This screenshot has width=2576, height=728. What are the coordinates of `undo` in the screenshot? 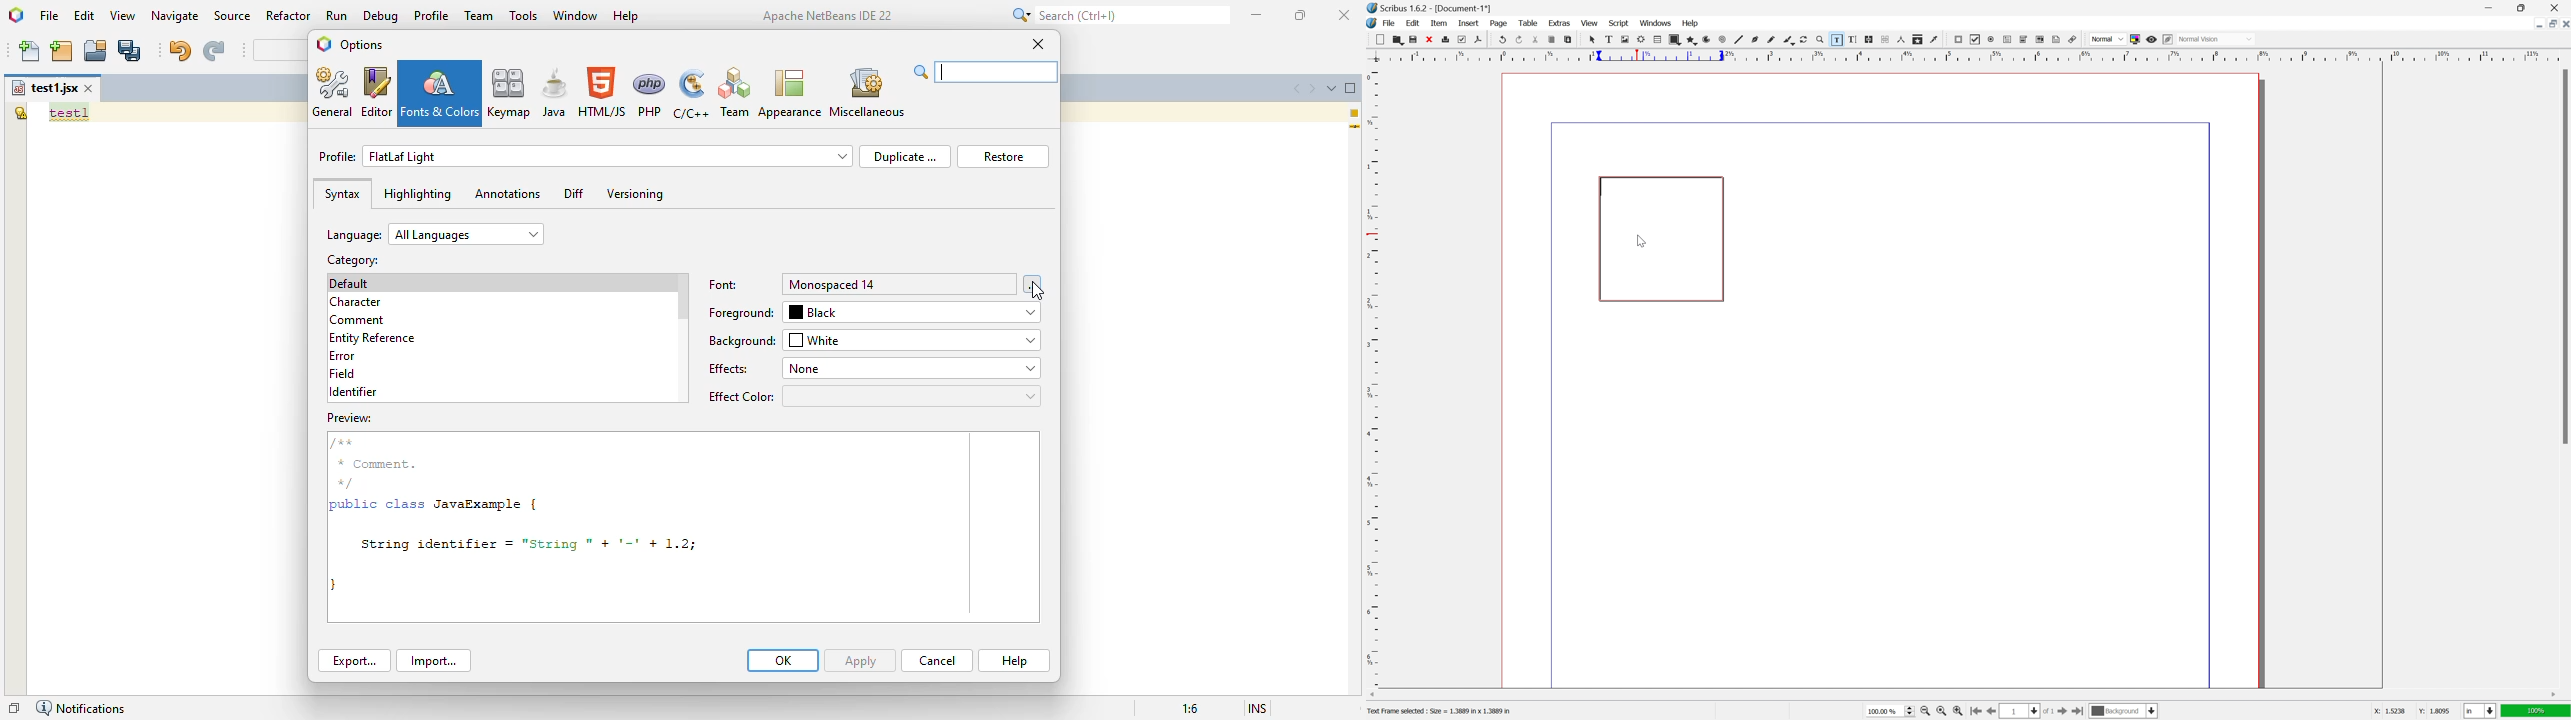 It's located at (179, 50).